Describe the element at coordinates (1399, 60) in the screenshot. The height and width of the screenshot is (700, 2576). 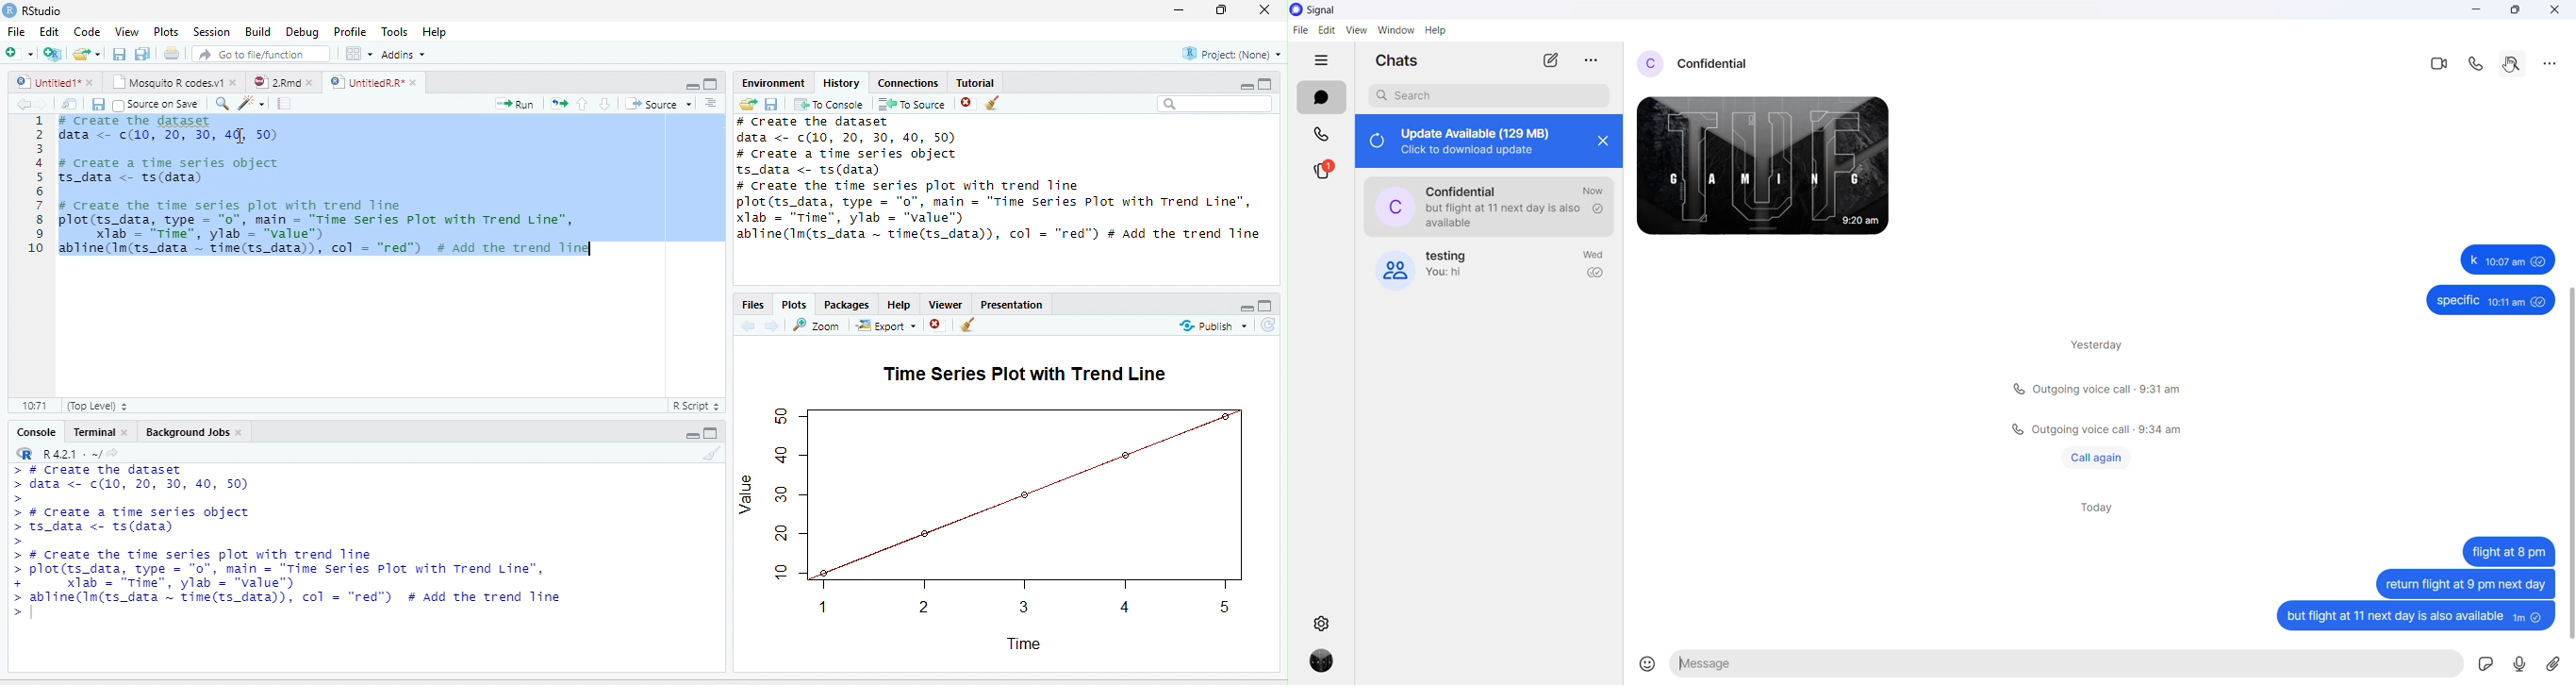
I see `chats heading` at that location.